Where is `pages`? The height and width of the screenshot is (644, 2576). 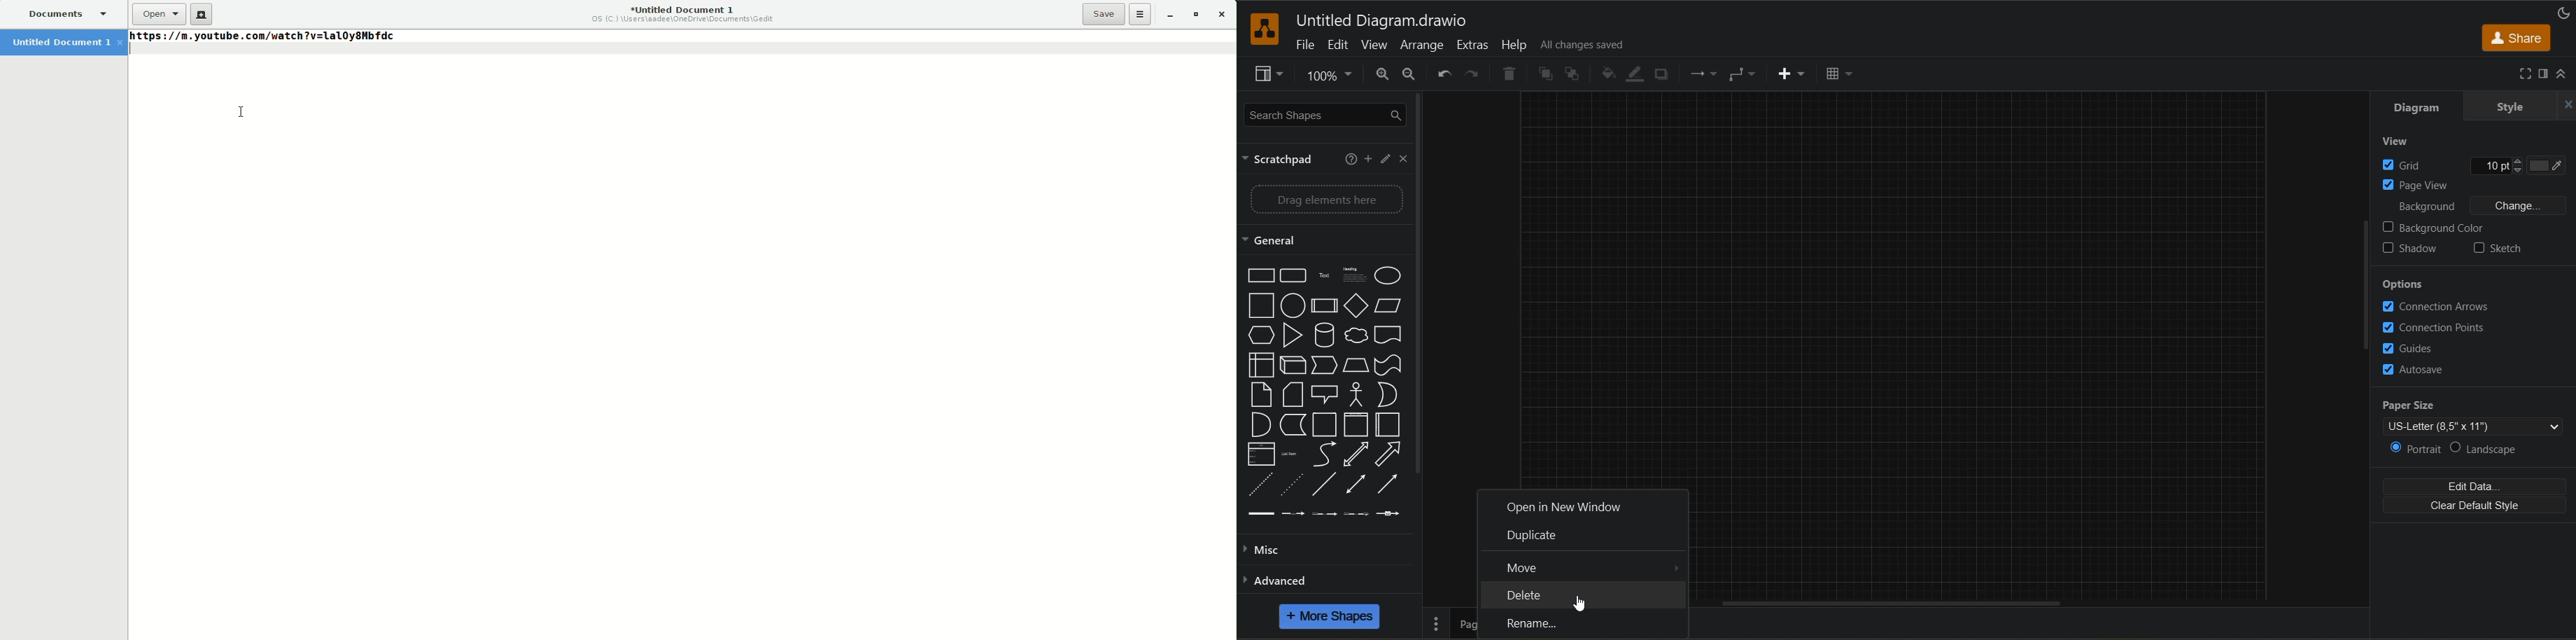
pages is located at coordinates (1435, 622).